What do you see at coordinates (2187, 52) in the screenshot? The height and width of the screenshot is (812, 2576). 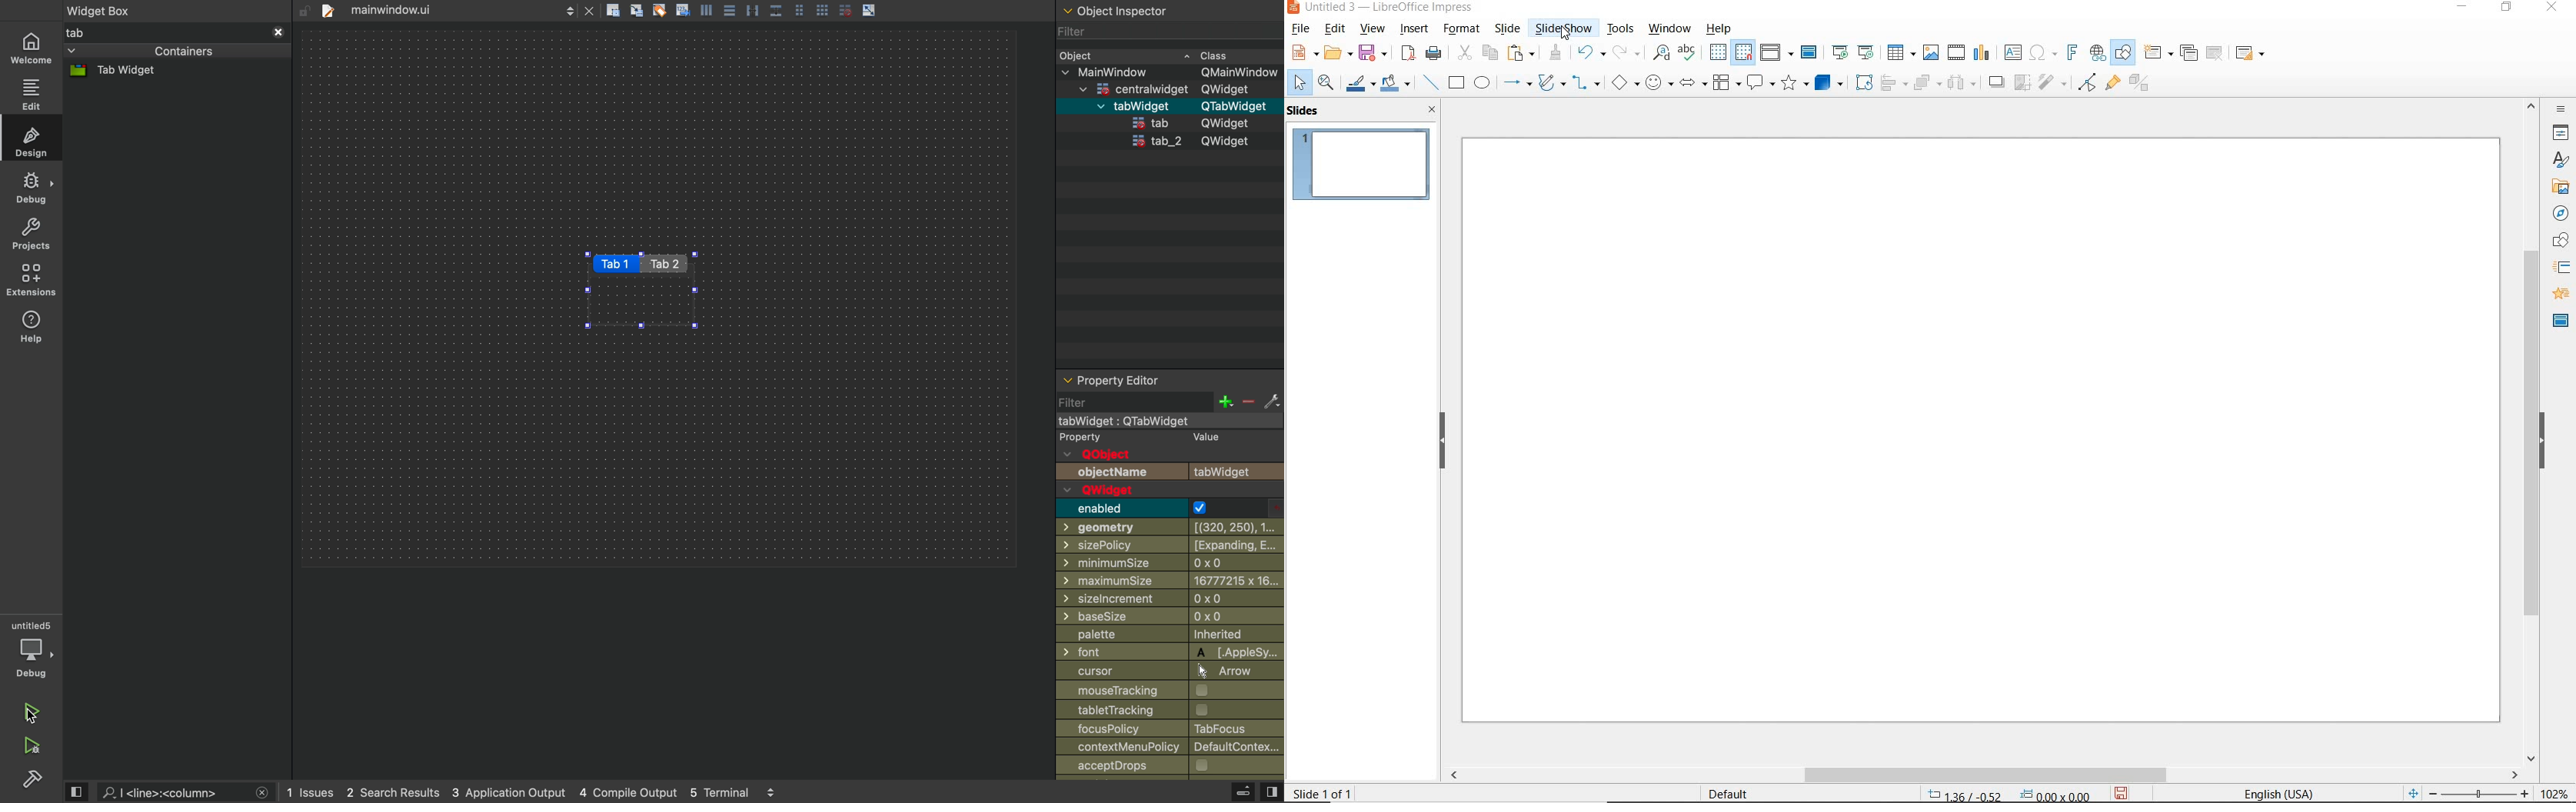 I see `DUPLICATE SLIDE` at bounding box center [2187, 52].